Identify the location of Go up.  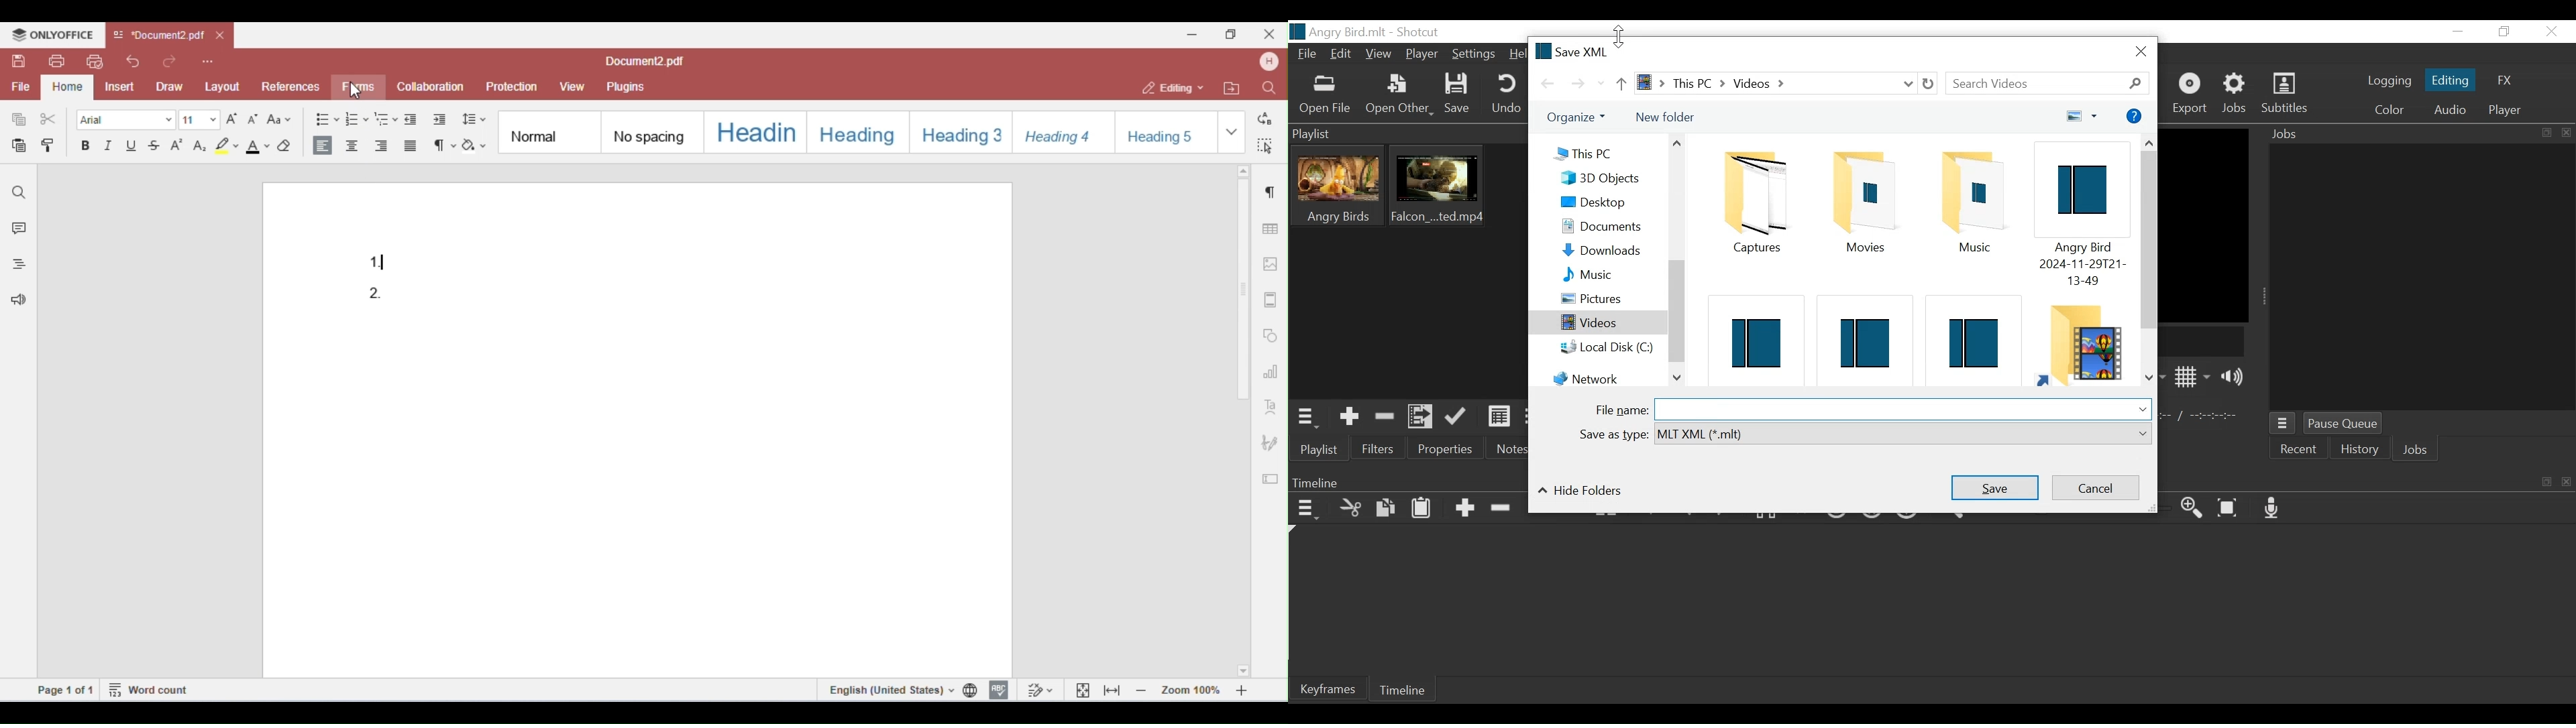
(1620, 82).